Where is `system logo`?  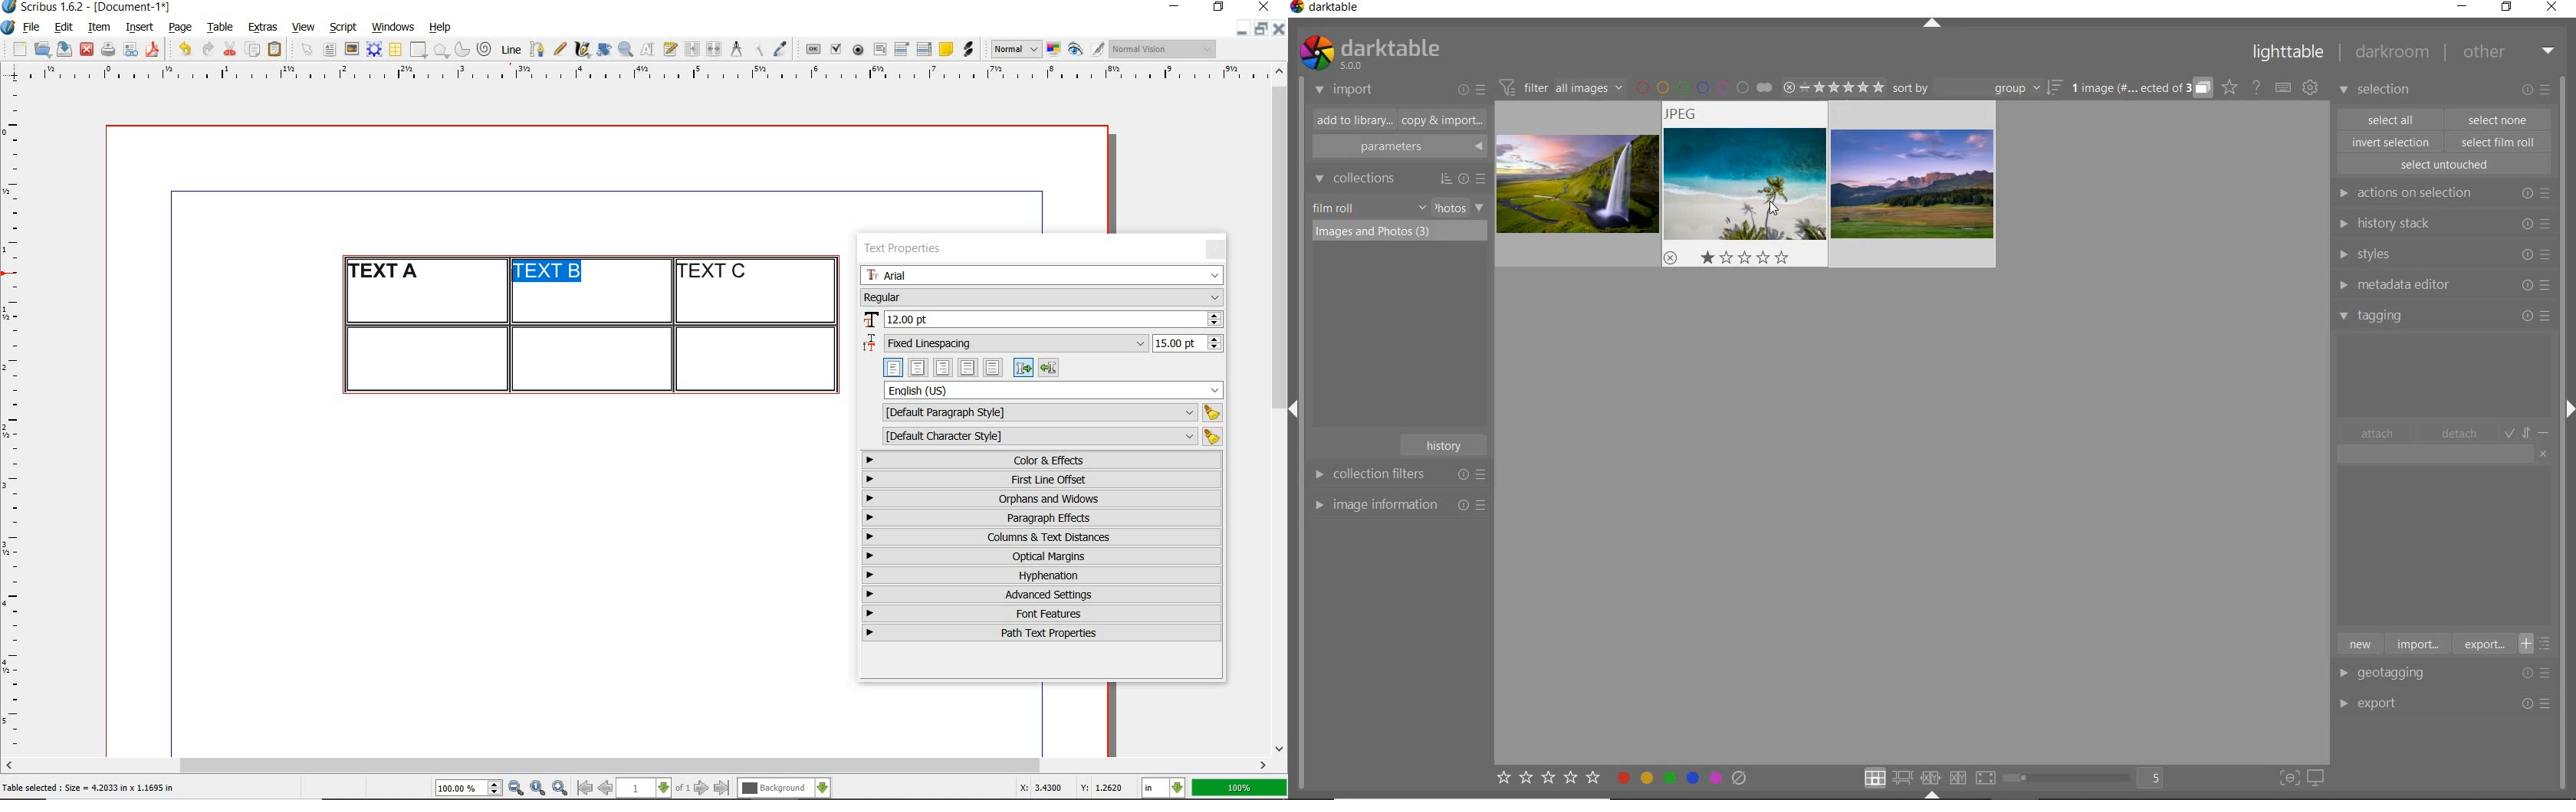
system logo is located at coordinates (9, 28).